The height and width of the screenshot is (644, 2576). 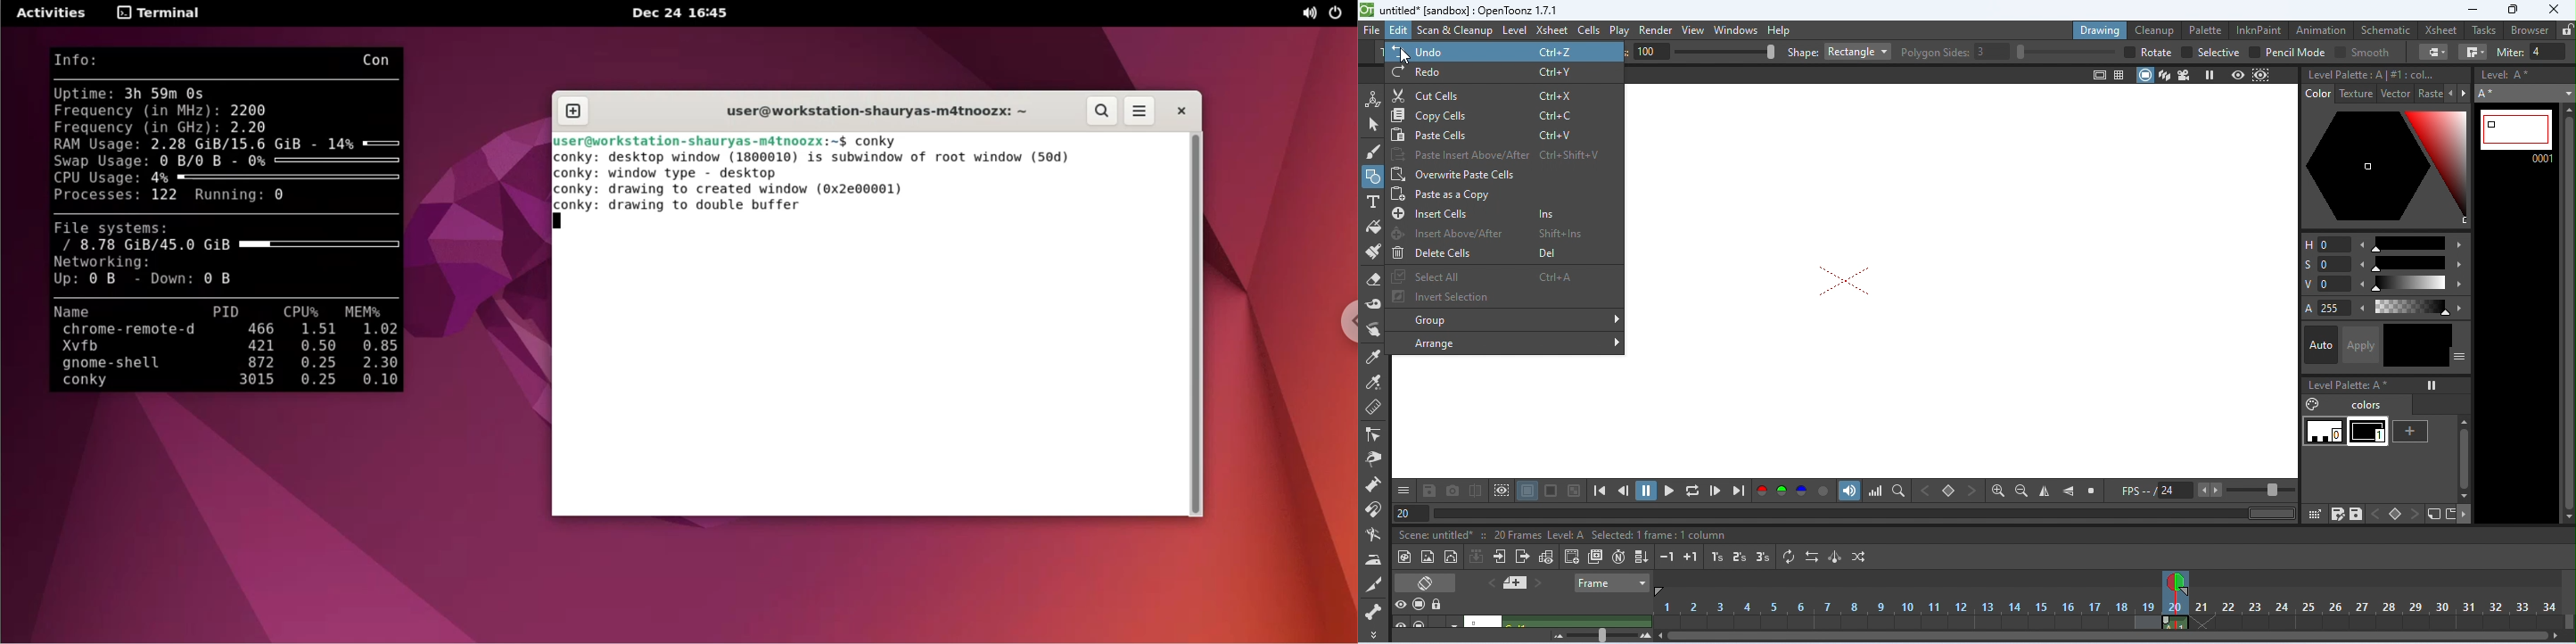 What do you see at coordinates (1600, 636) in the screenshot?
I see `zoom factor` at bounding box center [1600, 636].